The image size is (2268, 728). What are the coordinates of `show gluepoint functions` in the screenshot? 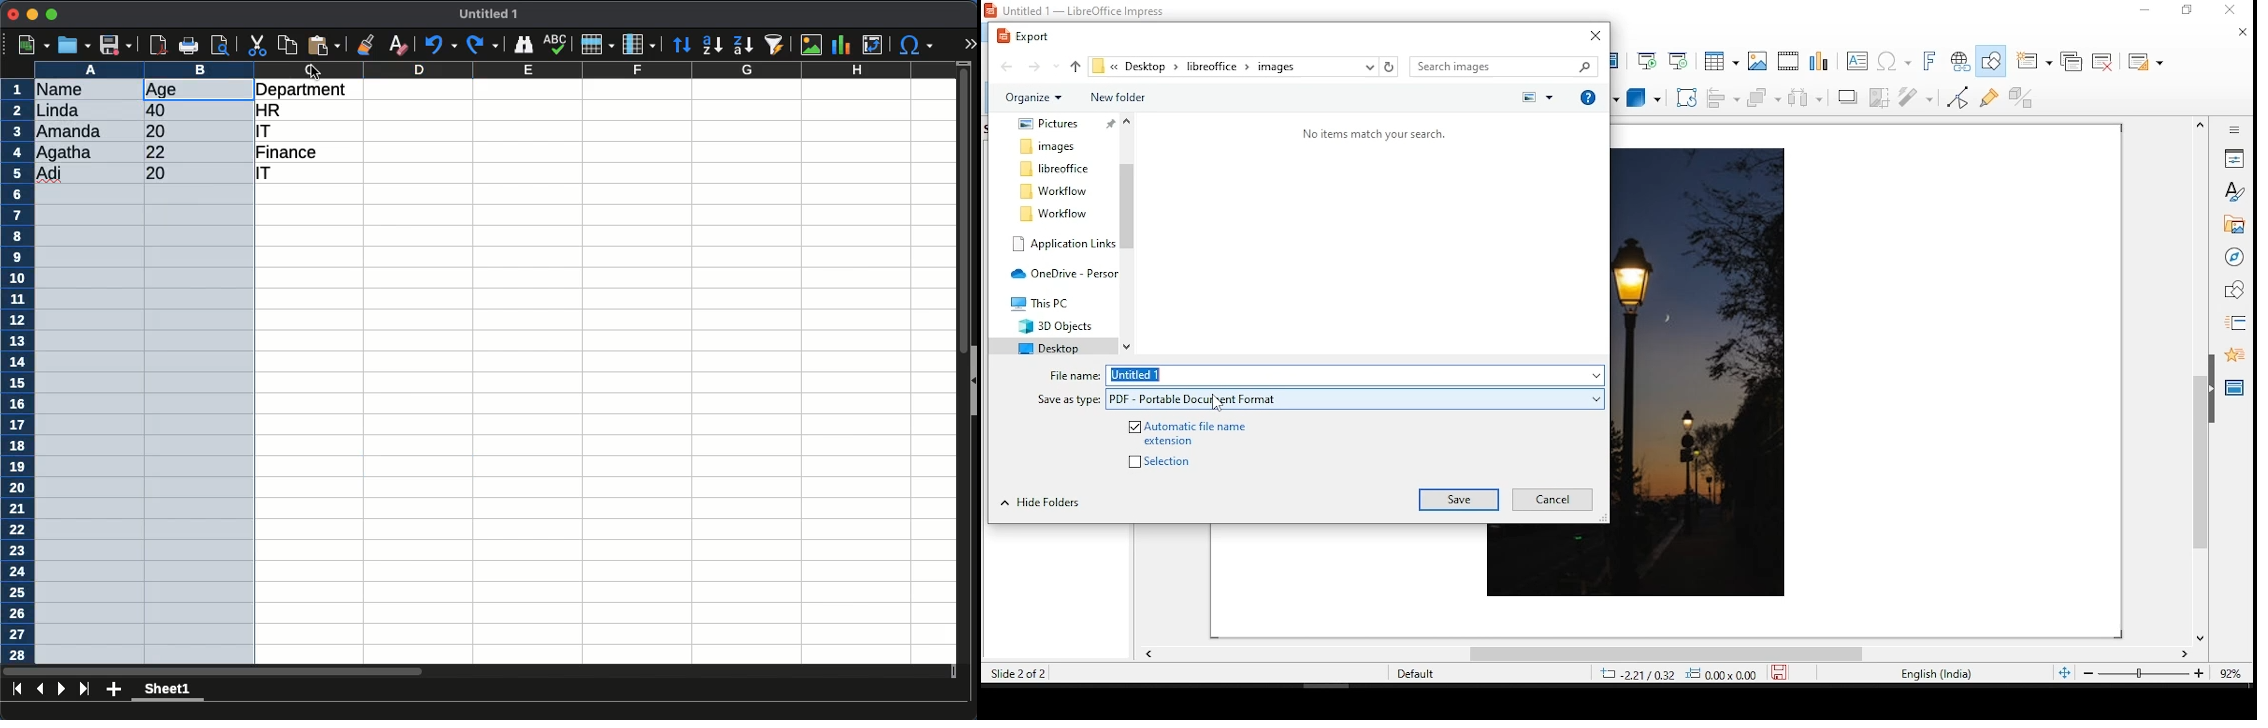 It's located at (1991, 98).